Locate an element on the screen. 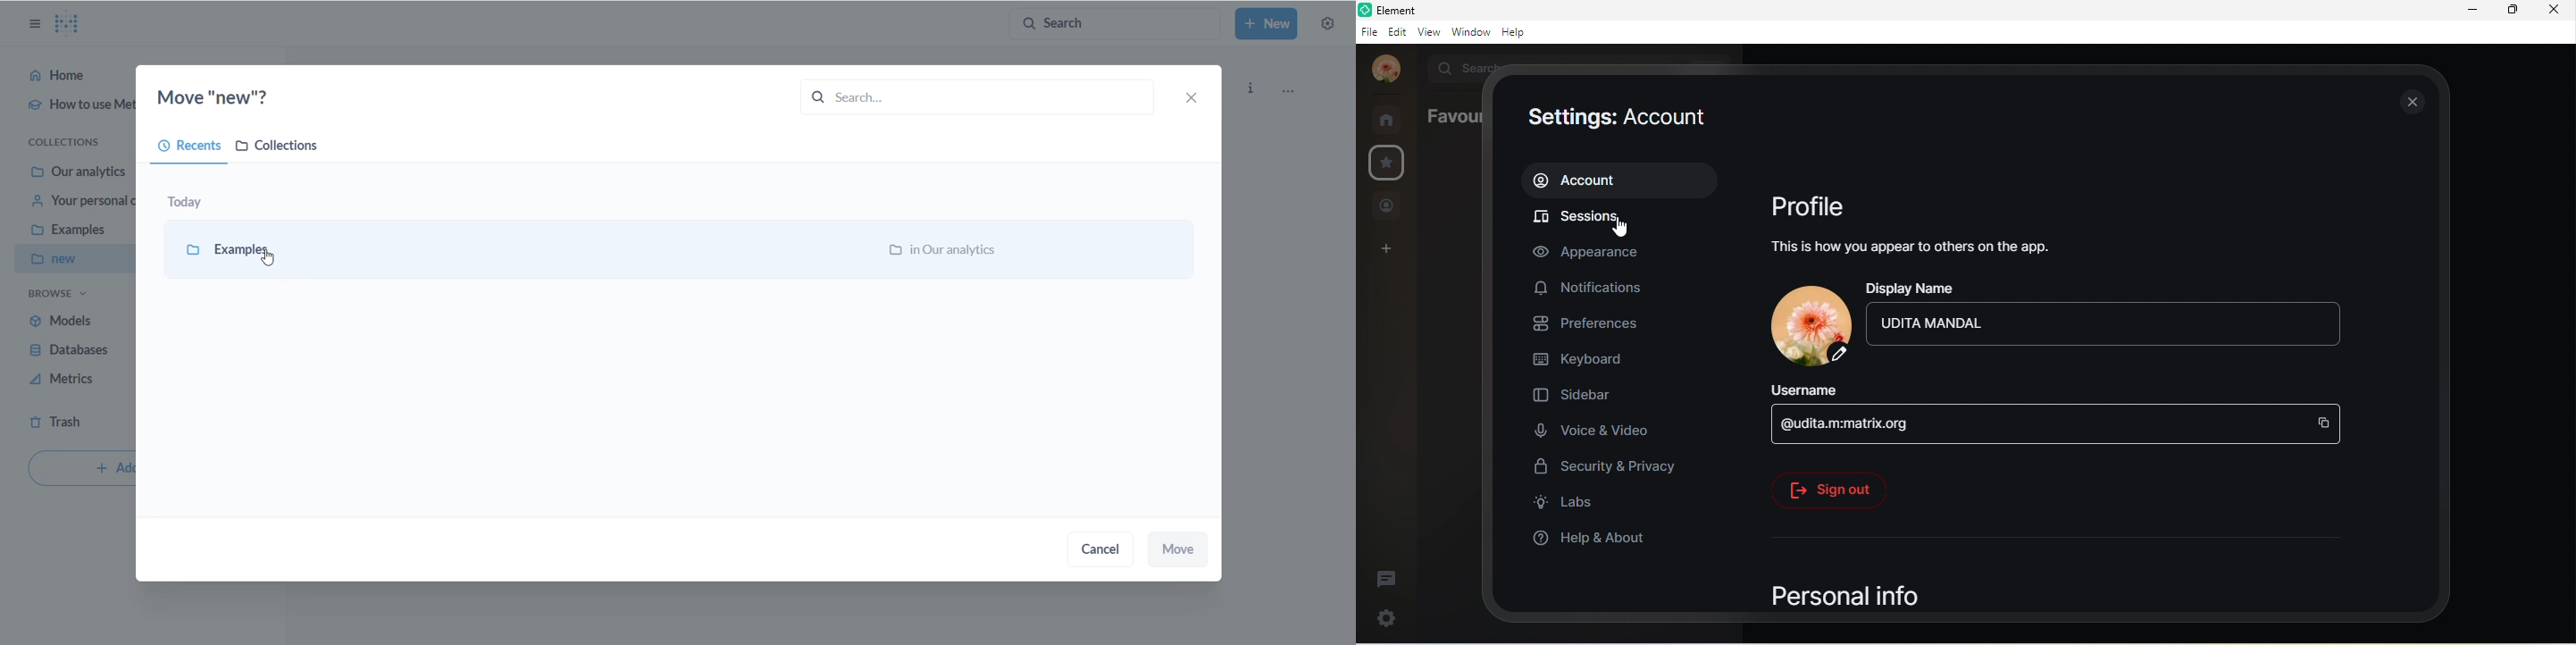 The image size is (2576, 672). close is located at coordinates (2408, 101).